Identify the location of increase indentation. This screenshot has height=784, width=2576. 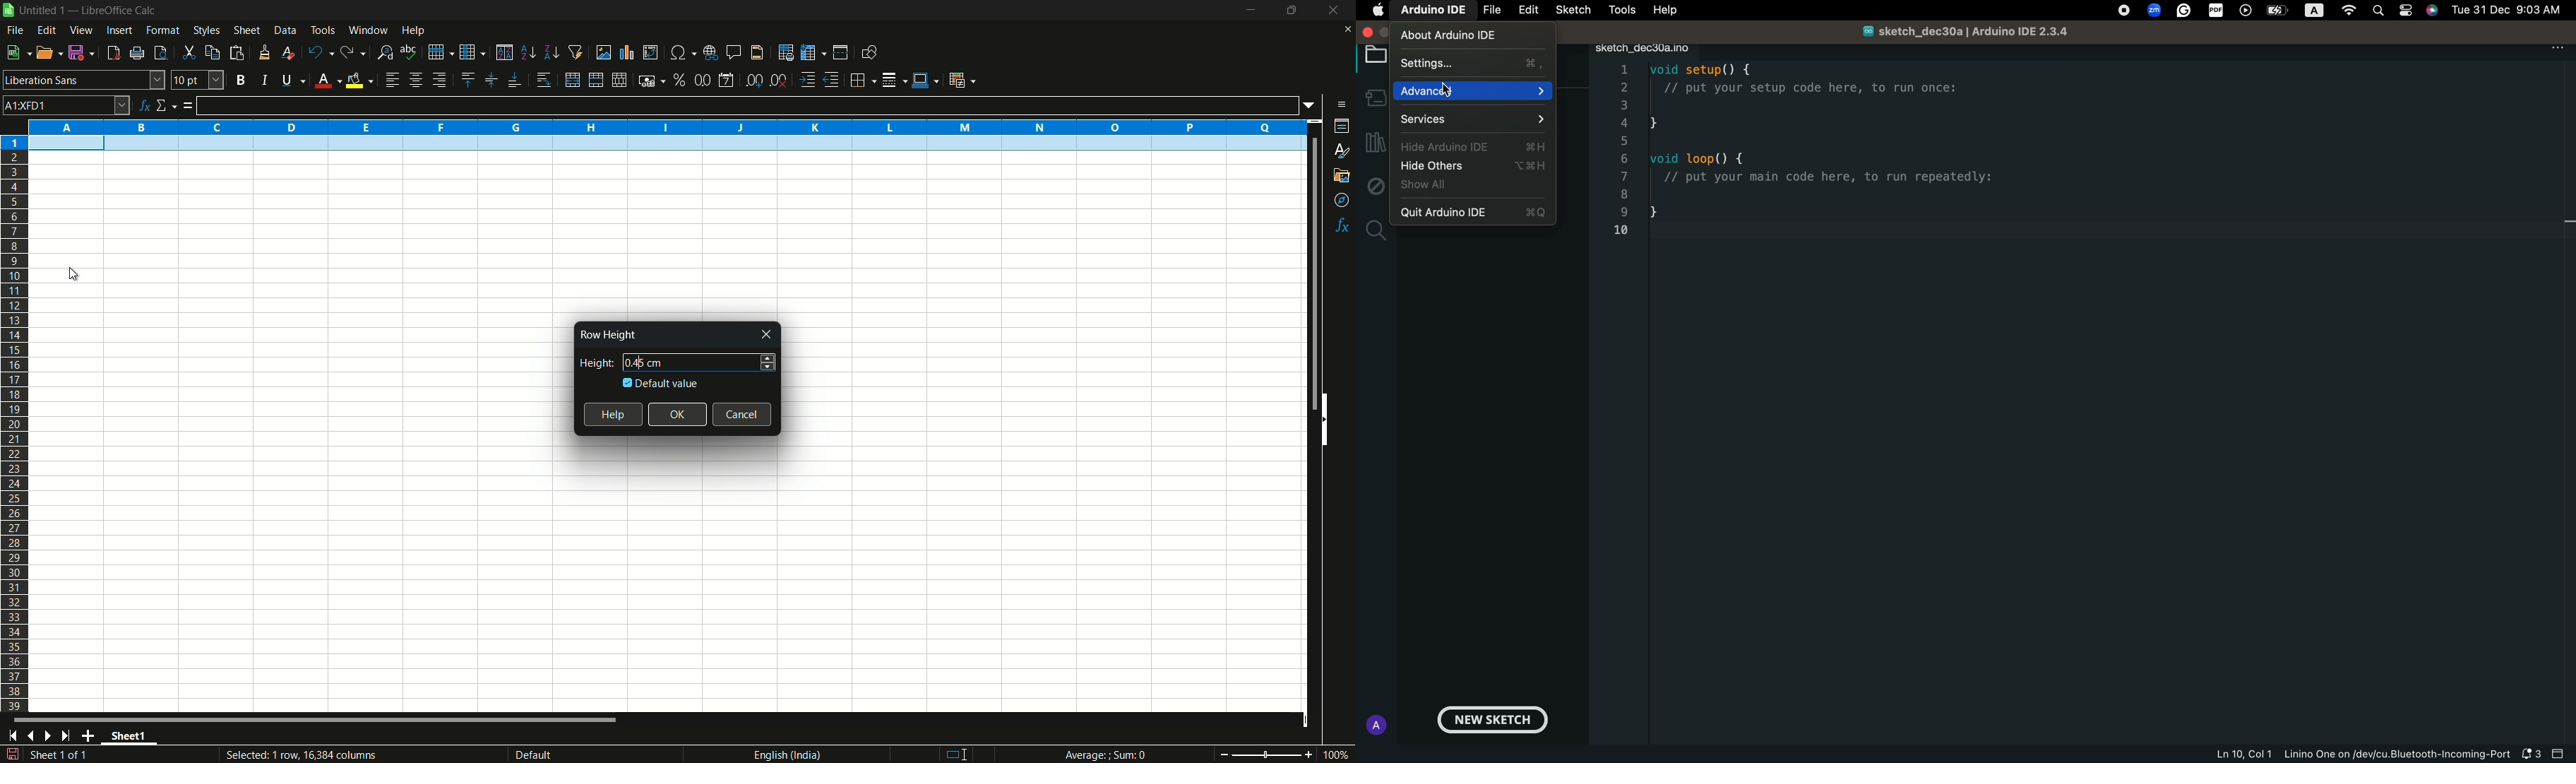
(808, 80).